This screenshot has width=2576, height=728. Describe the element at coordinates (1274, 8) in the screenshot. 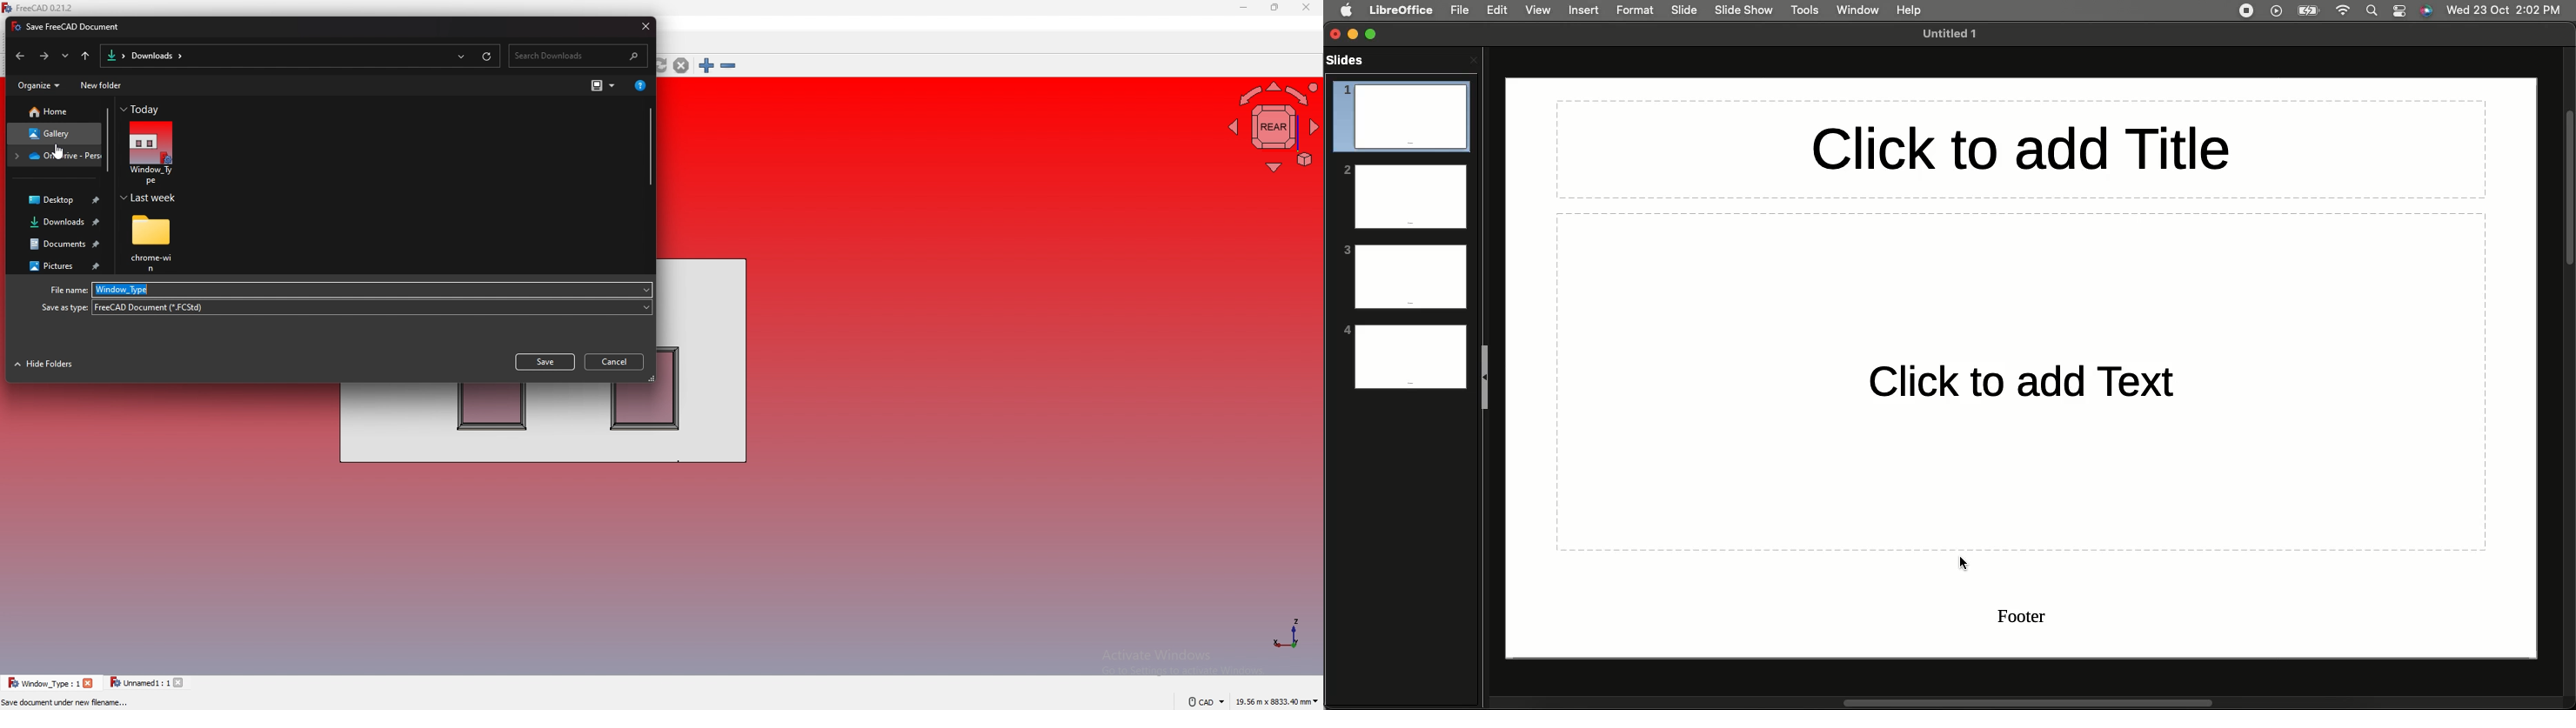

I see `resize` at that location.